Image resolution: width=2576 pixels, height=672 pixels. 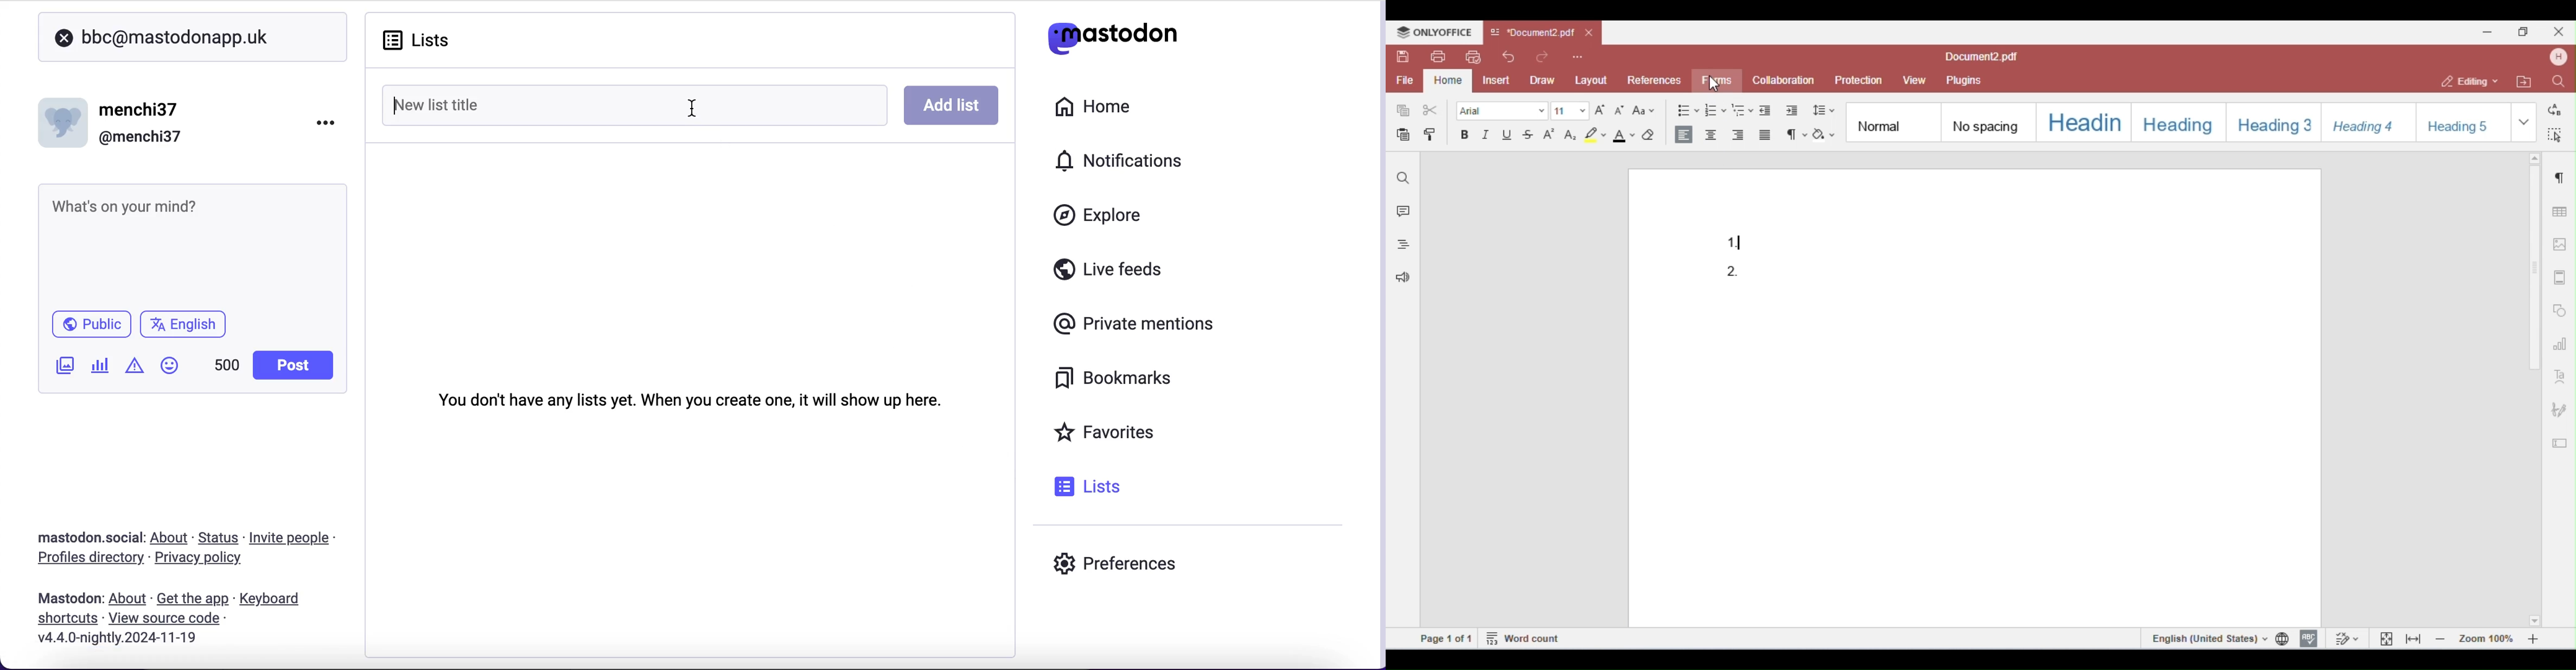 What do you see at coordinates (690, 397) in the screenshot?
I see `you don't have any lists yet` at bounding box center [690, 397].